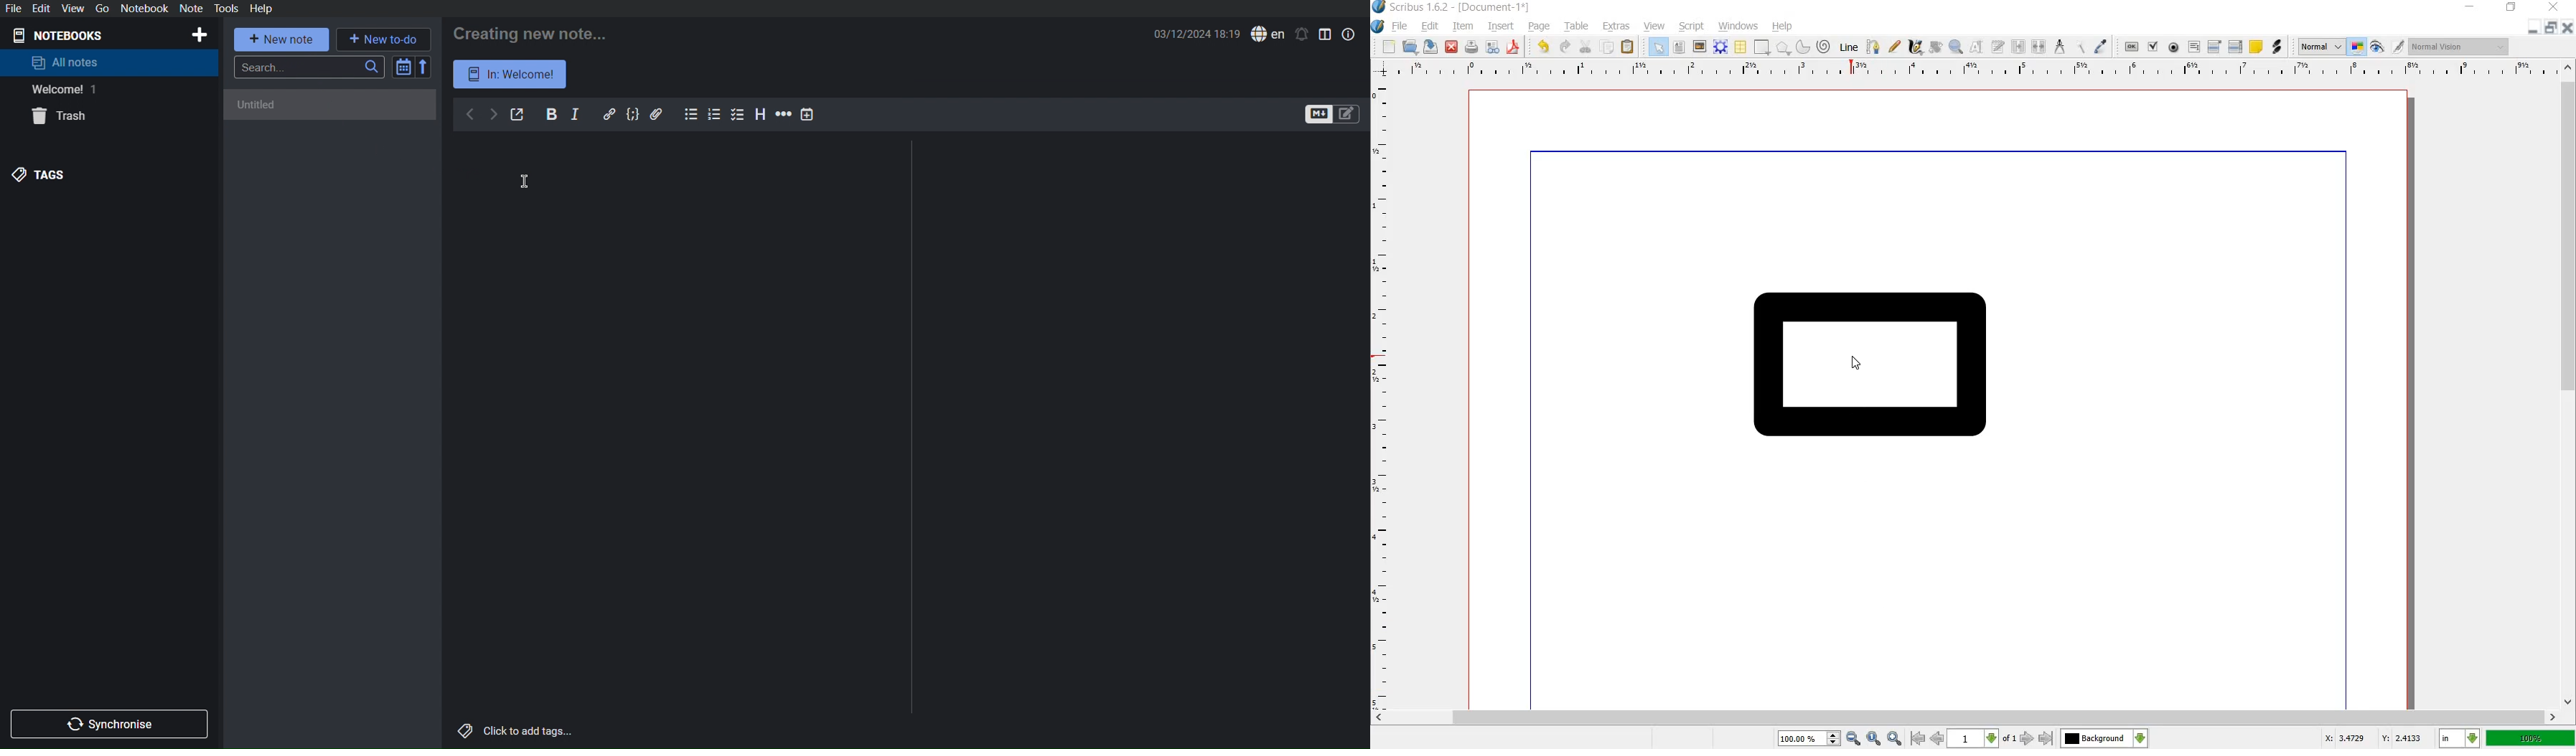 This screenshot has height=756, width=2576. I want to click on new, so click(1388, 47).